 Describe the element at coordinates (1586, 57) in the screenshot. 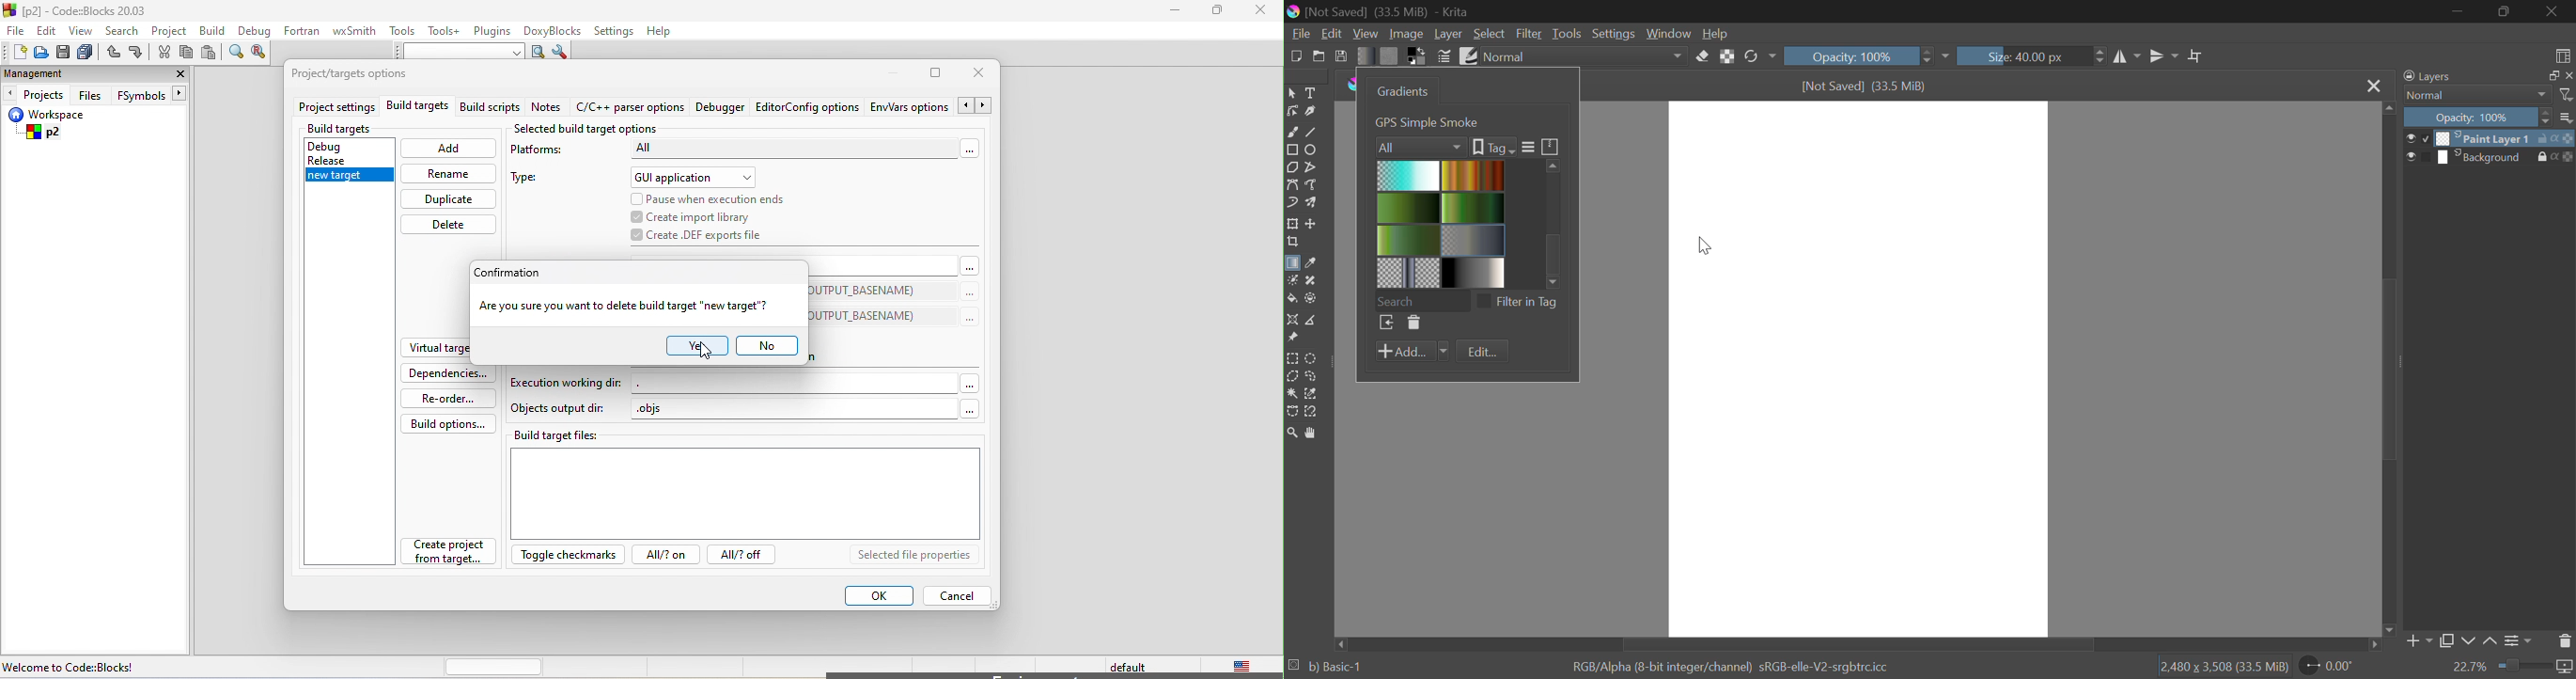

I see `Normal` at that location.